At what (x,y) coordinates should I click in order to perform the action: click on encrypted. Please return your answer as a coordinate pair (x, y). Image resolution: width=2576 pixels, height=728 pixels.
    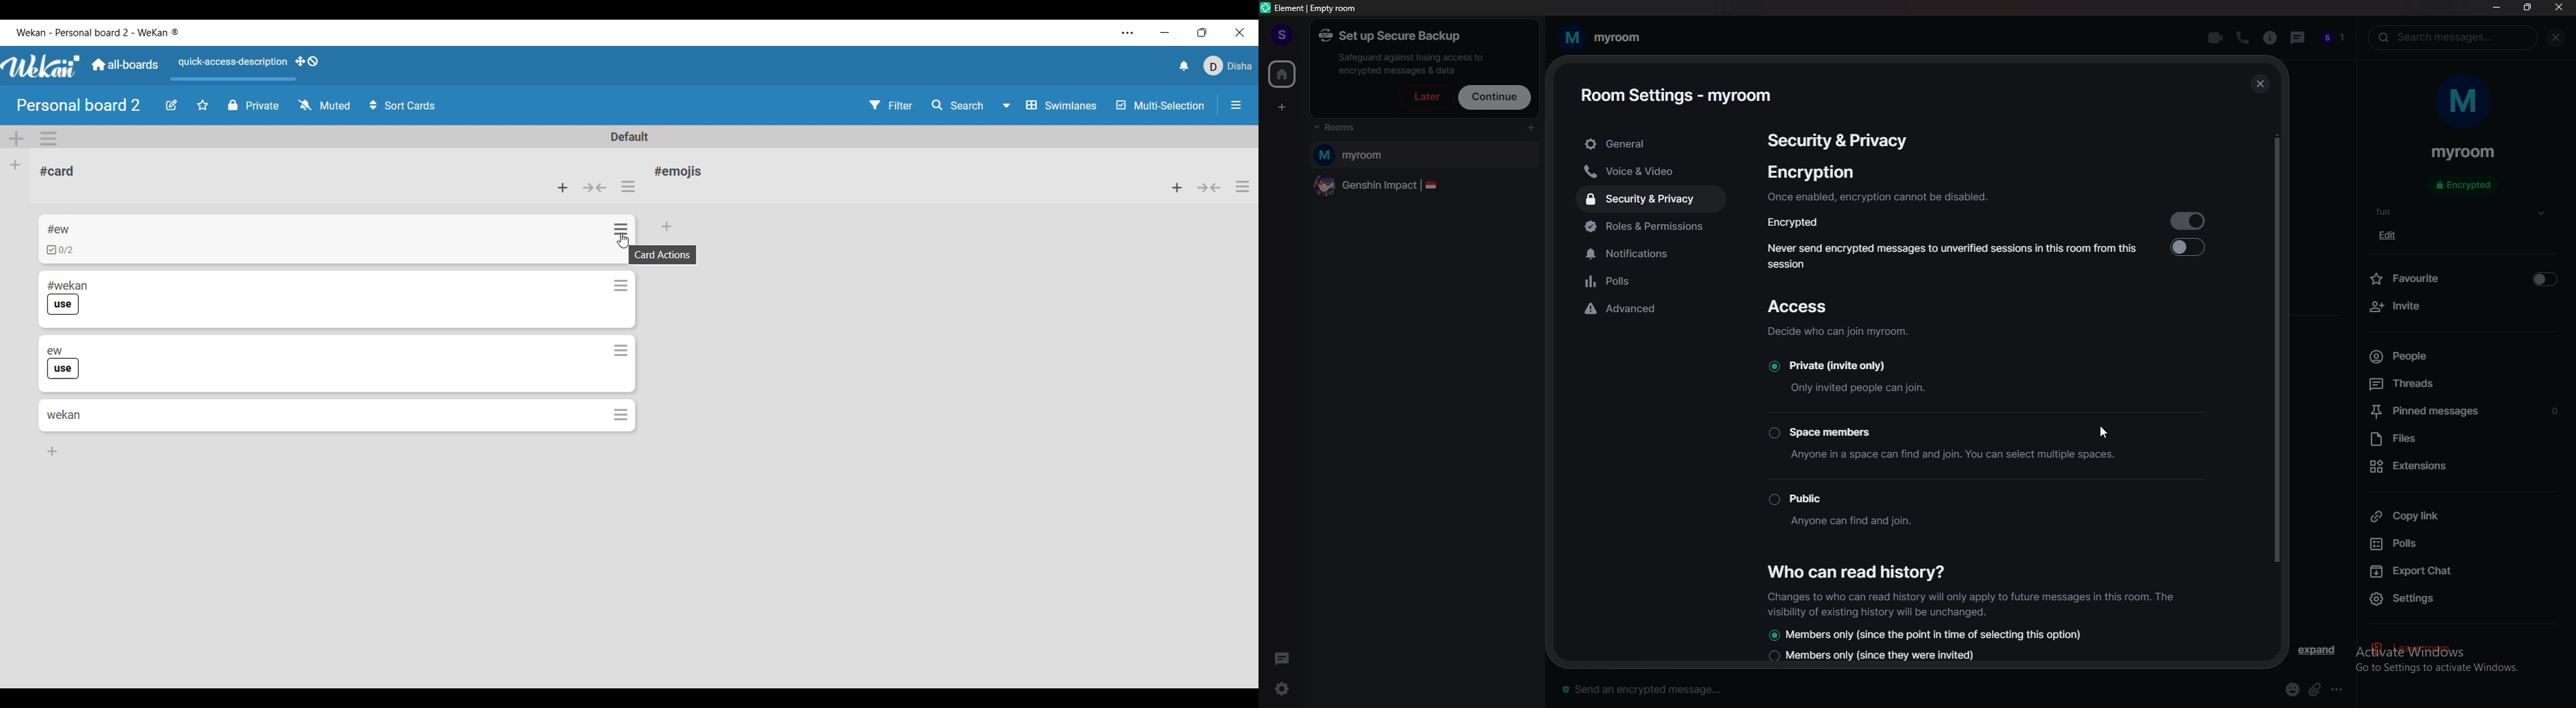
    Looking at the image, I should click on (1801, 222).